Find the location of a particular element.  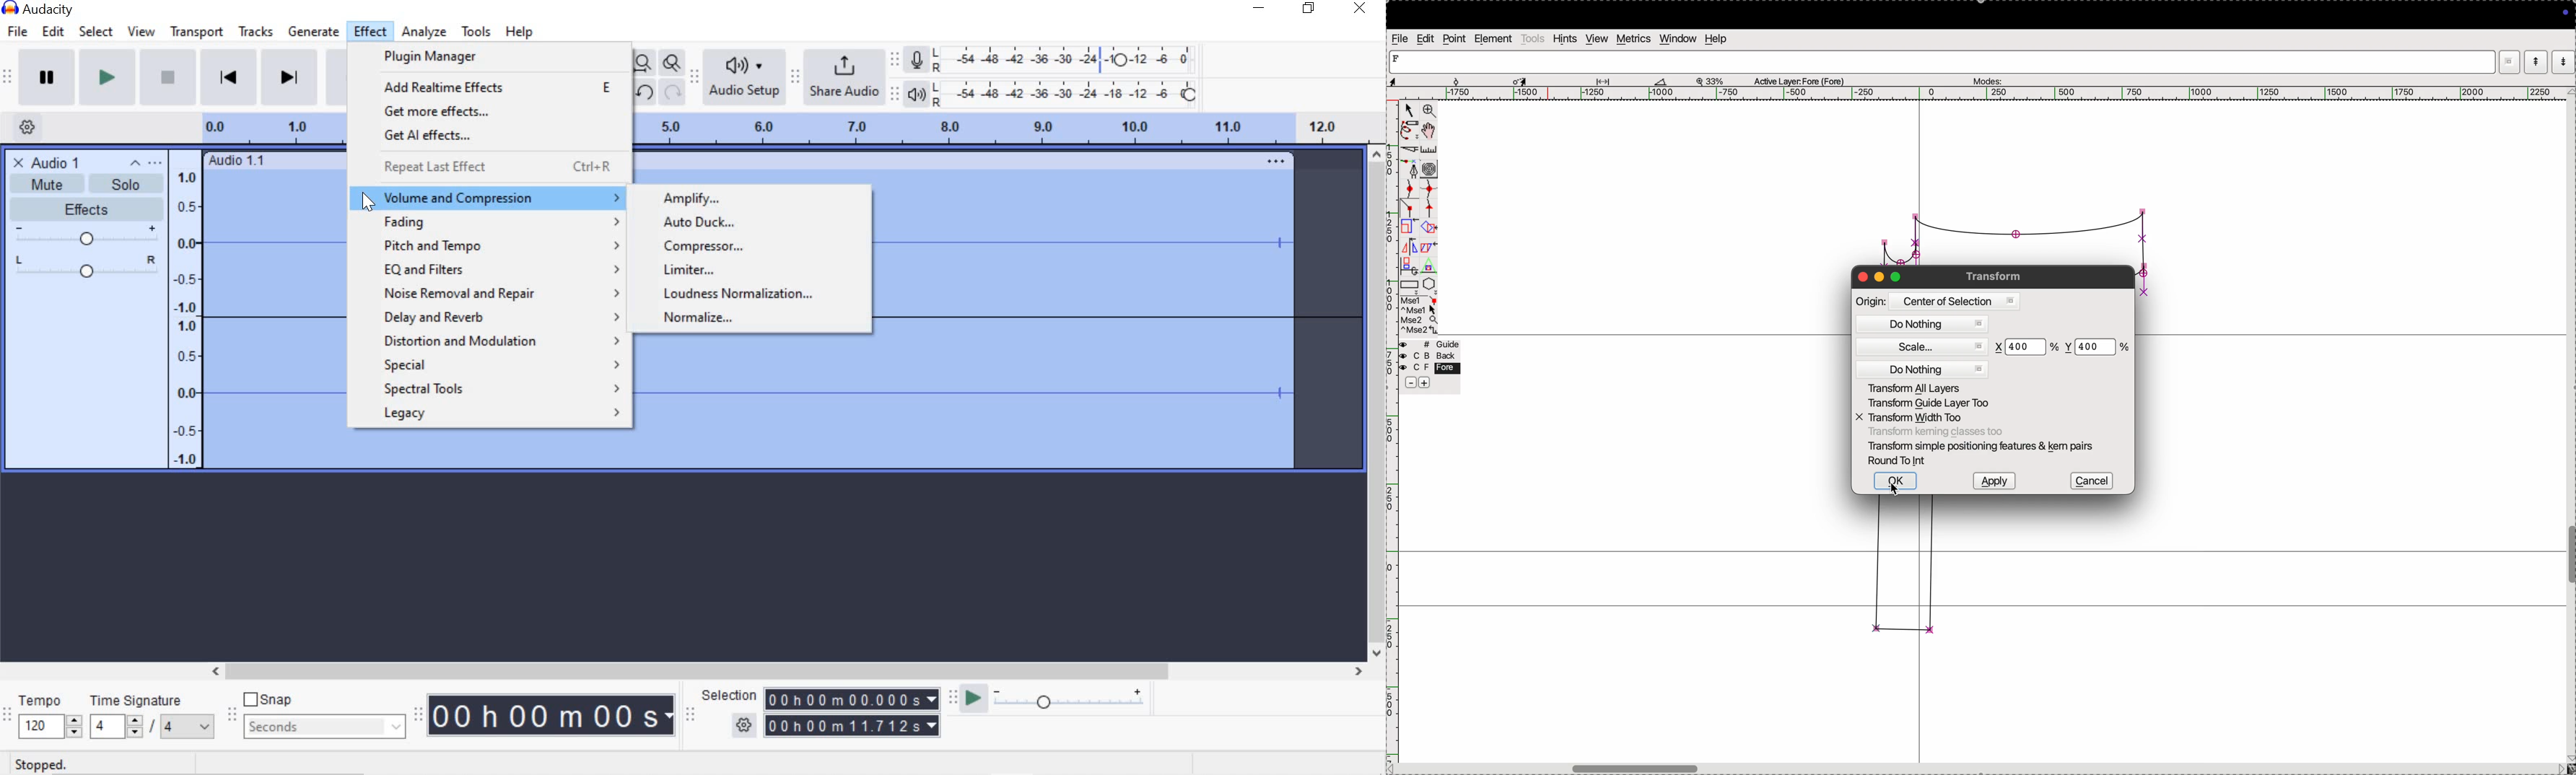

TIME SIGNATURE is located at coordinates (151, 717).